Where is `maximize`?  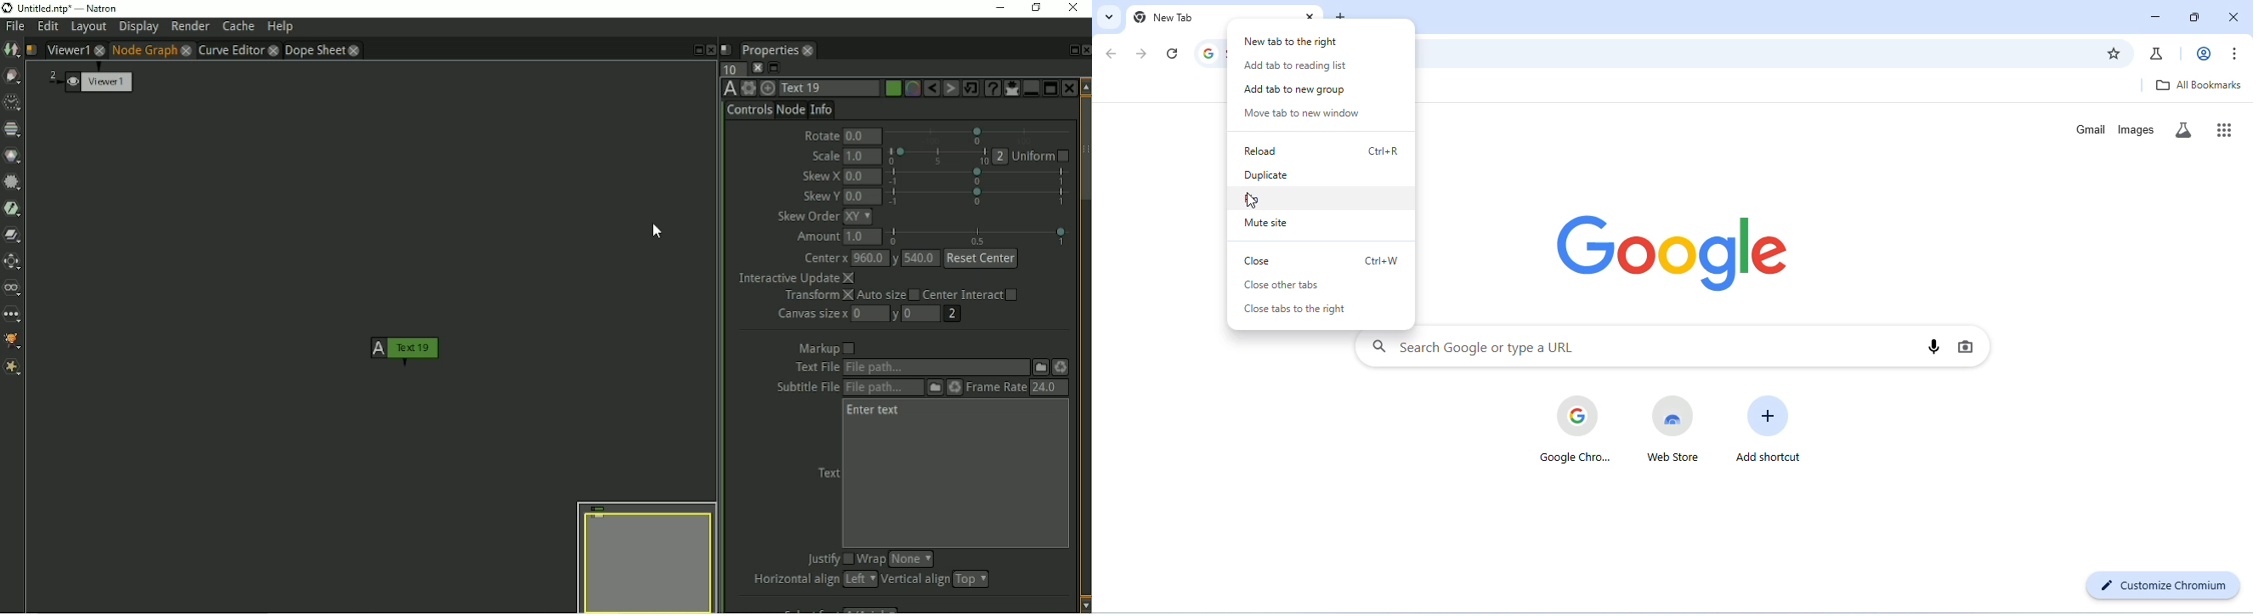 maximize is located at coordinates (2199, 18).